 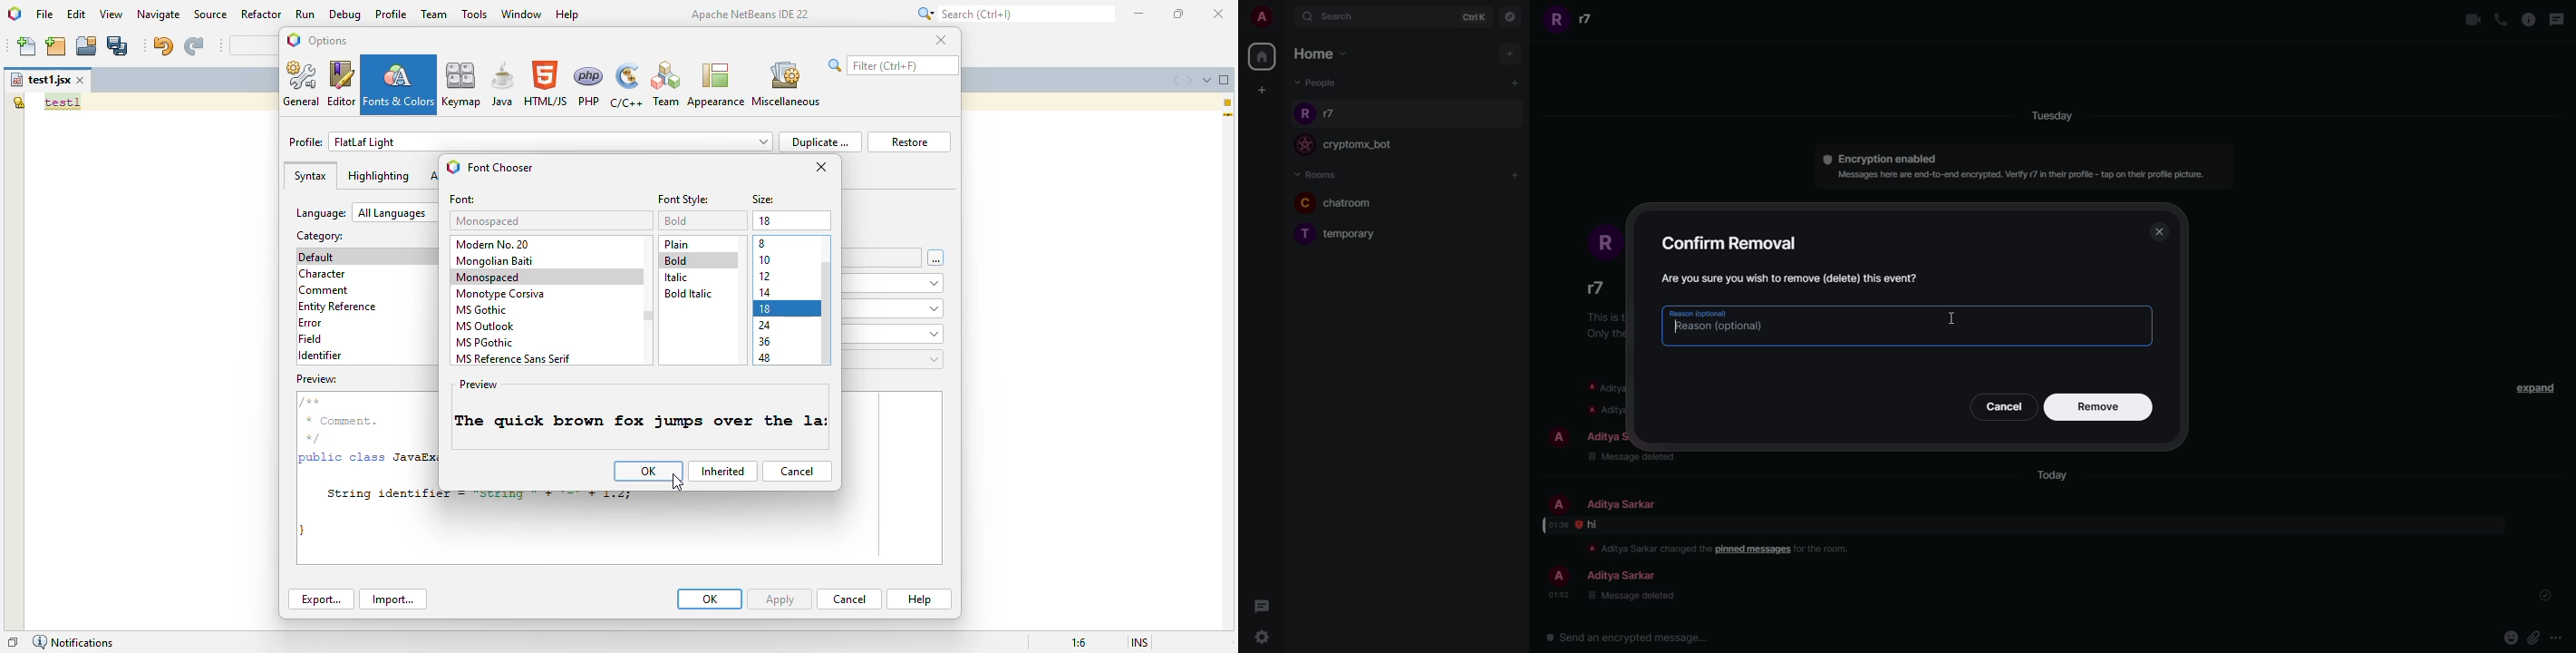 I want to click on remove, so click(x=2100, y=406).